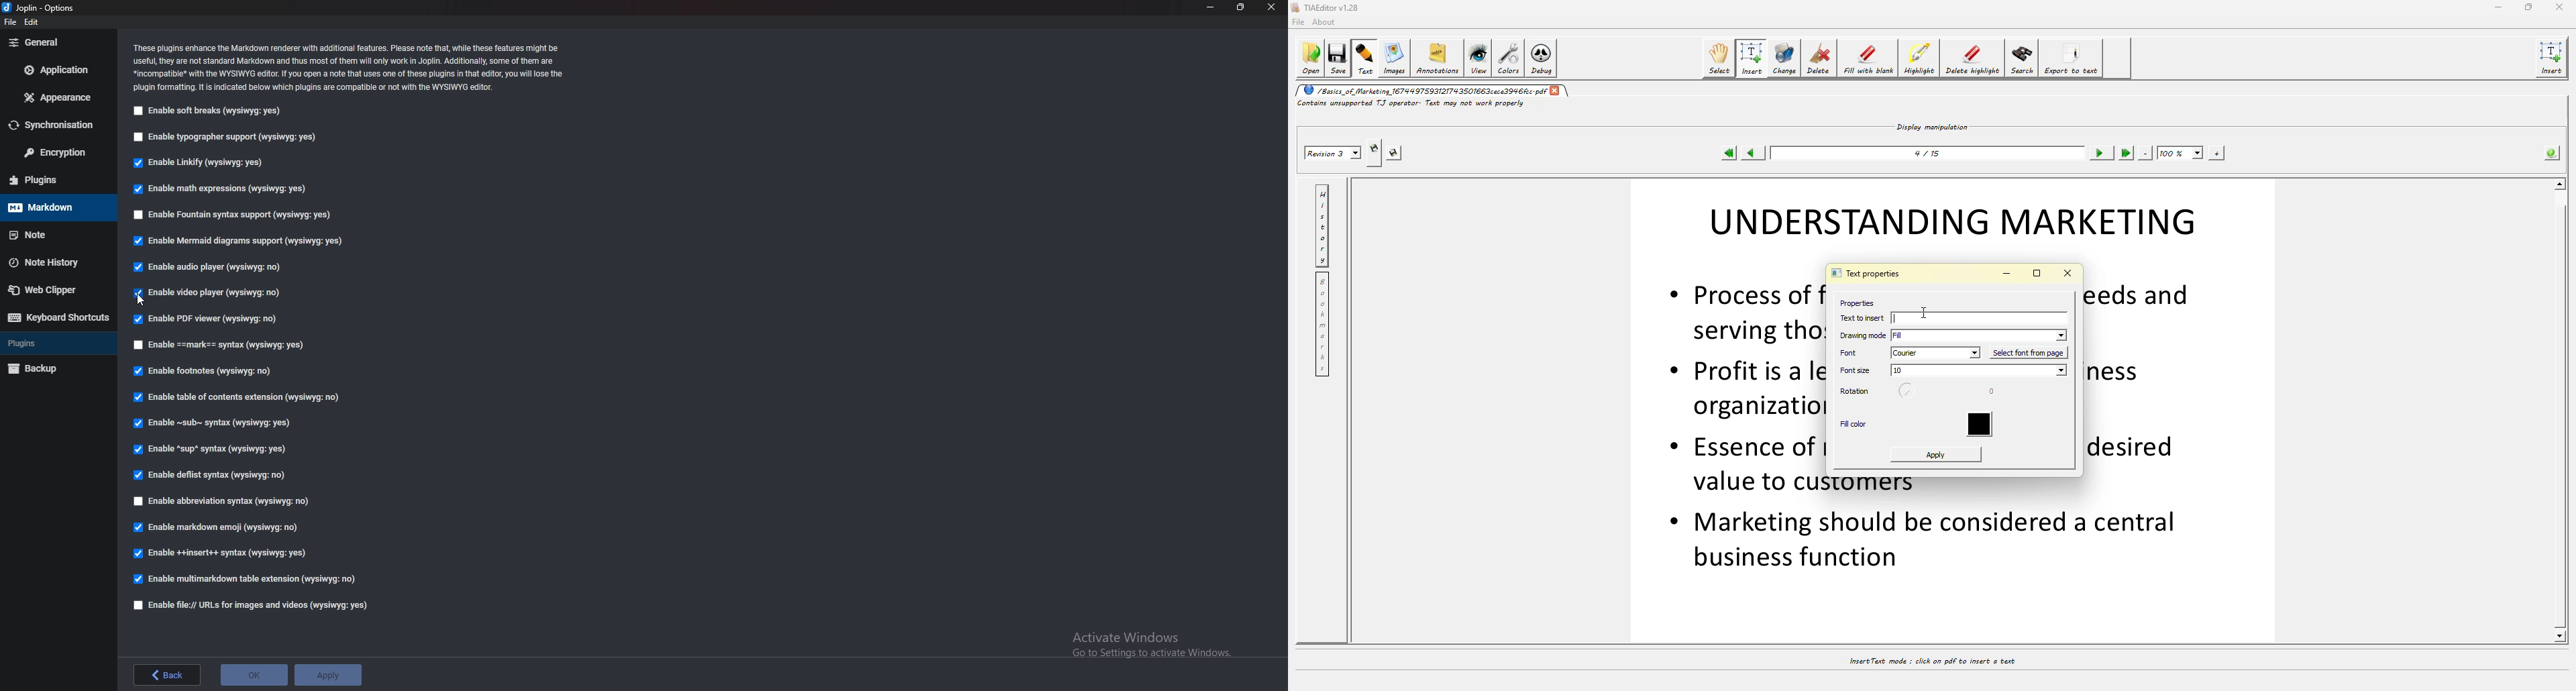 The height and width of the screenshot is (700, 2576). Describe the element at coordinates (56, 288) in the screenshot. I see `Web Clipper` at that location.